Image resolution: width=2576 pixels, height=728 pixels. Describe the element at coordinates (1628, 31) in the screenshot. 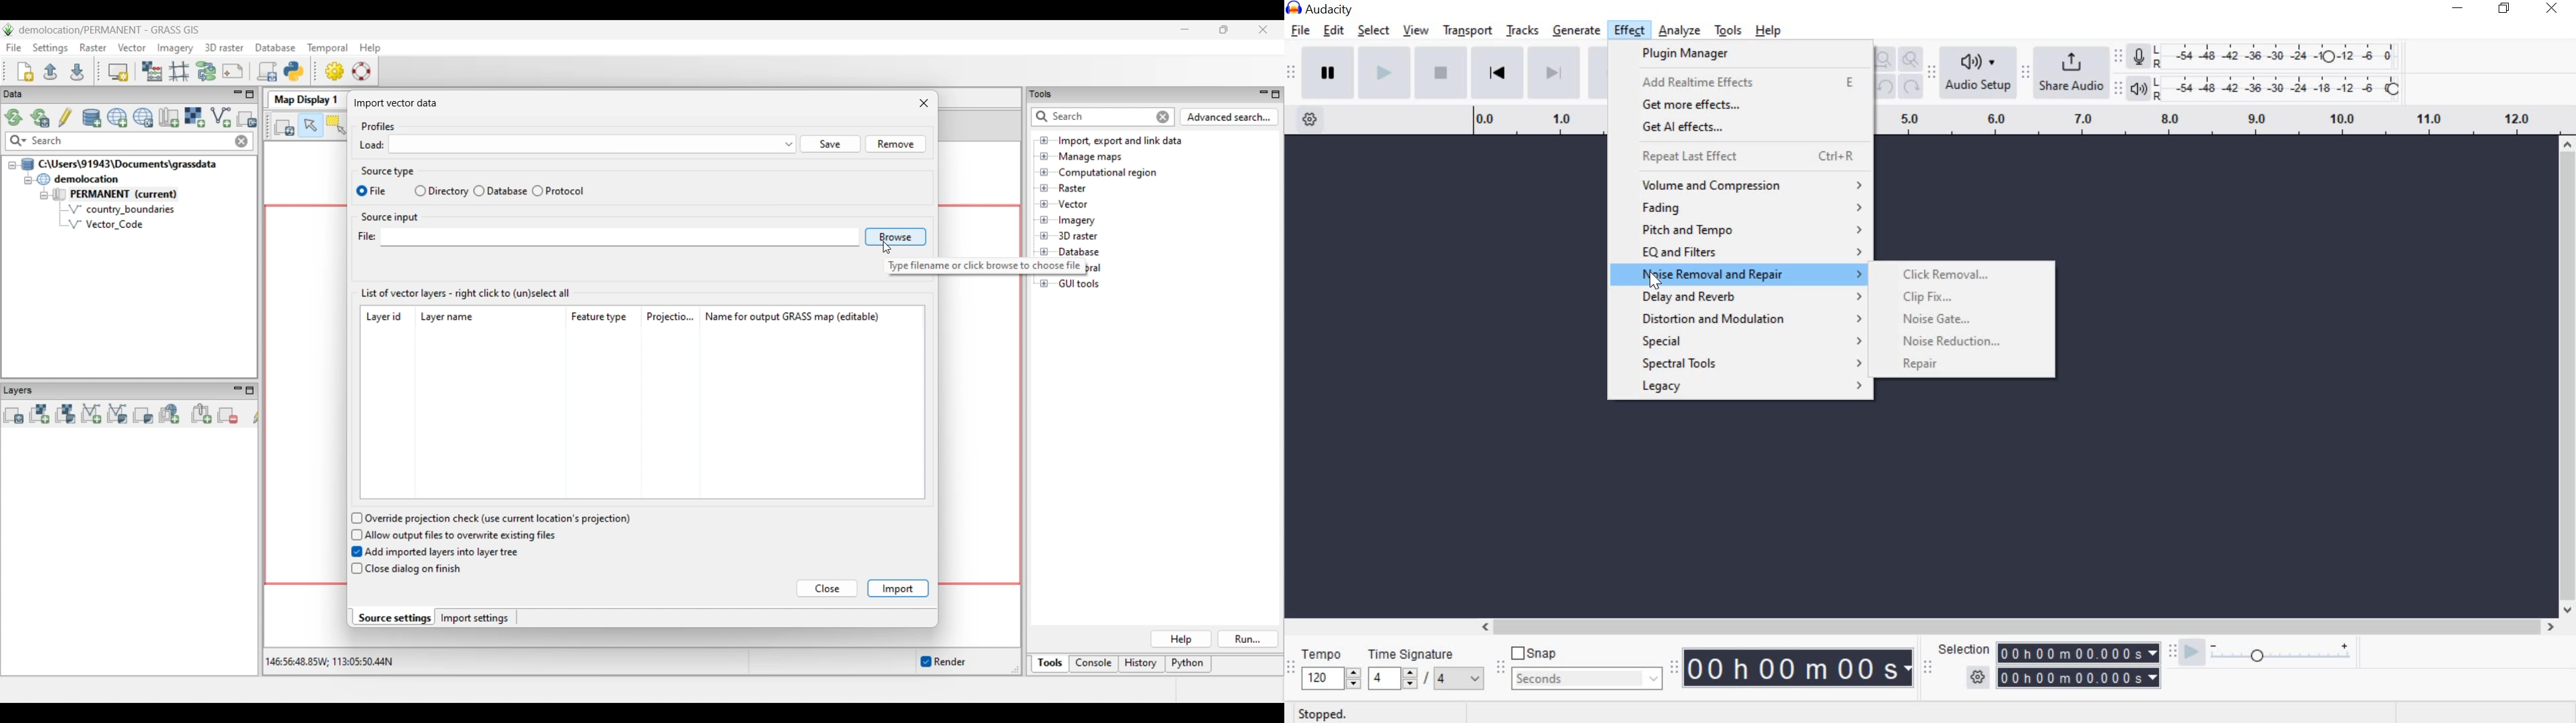

I see `effect` at that location.